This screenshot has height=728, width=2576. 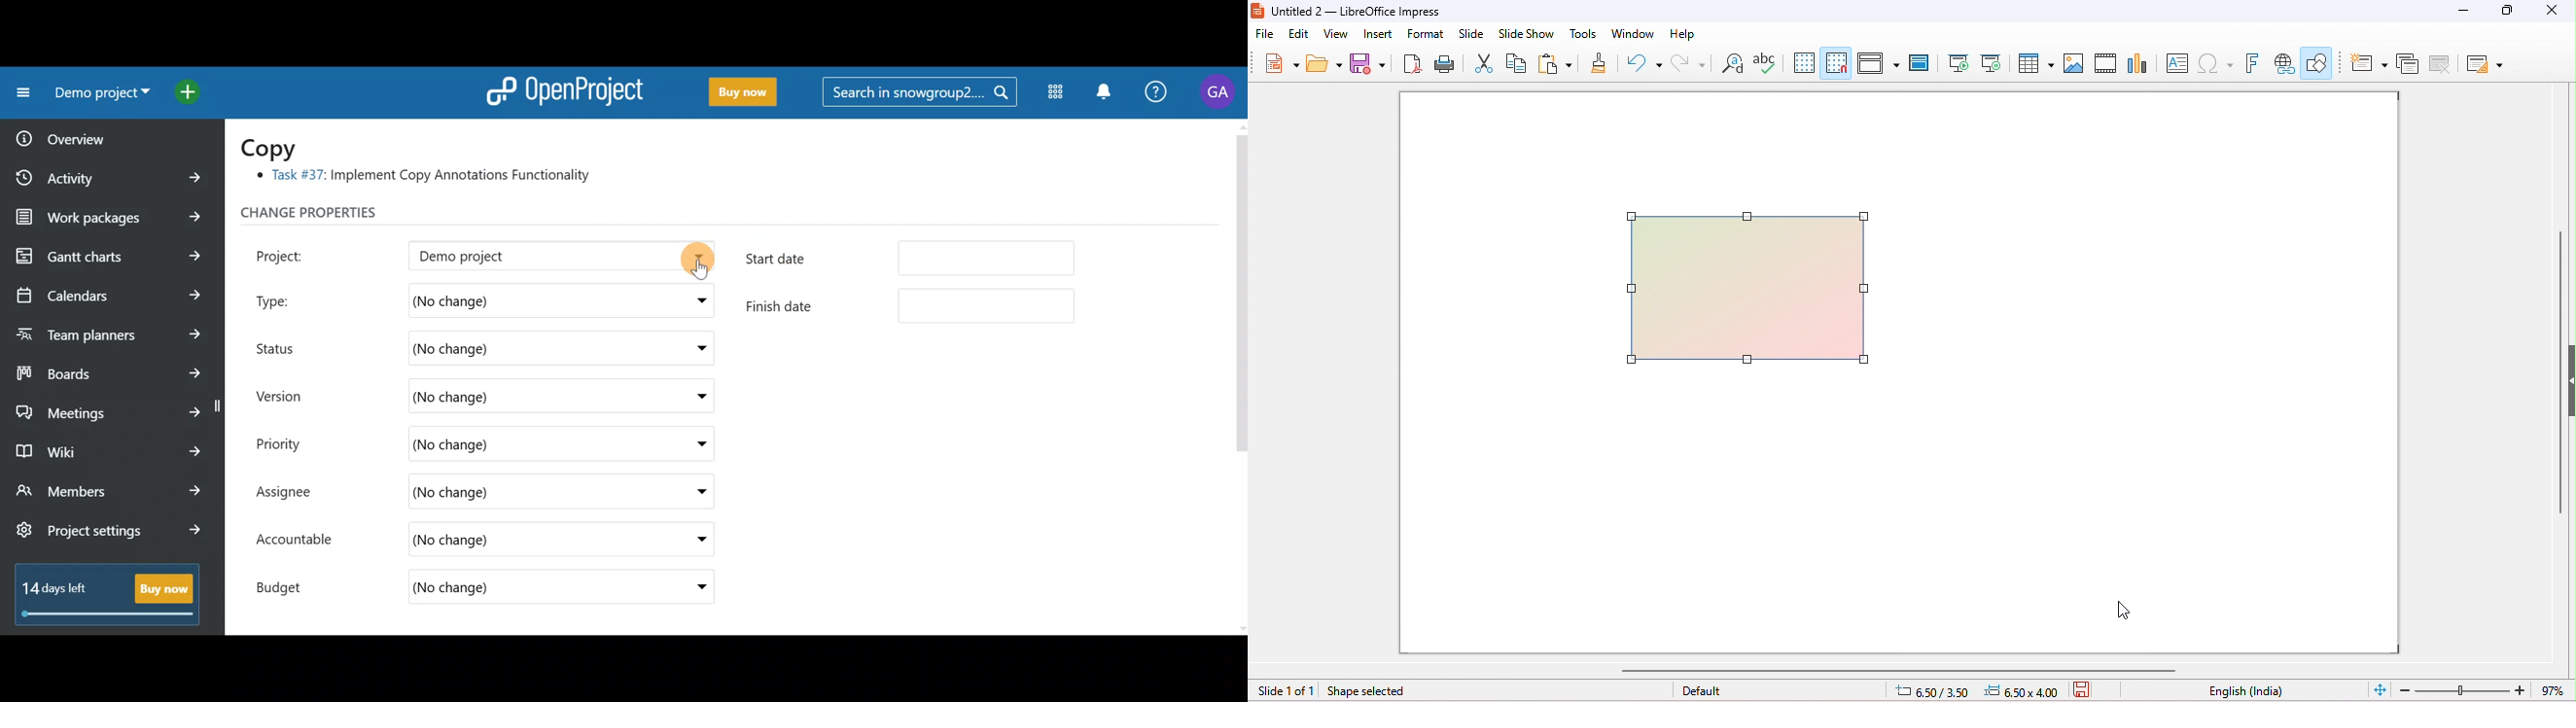 I want to click on open, so click(x=1324, y=63).